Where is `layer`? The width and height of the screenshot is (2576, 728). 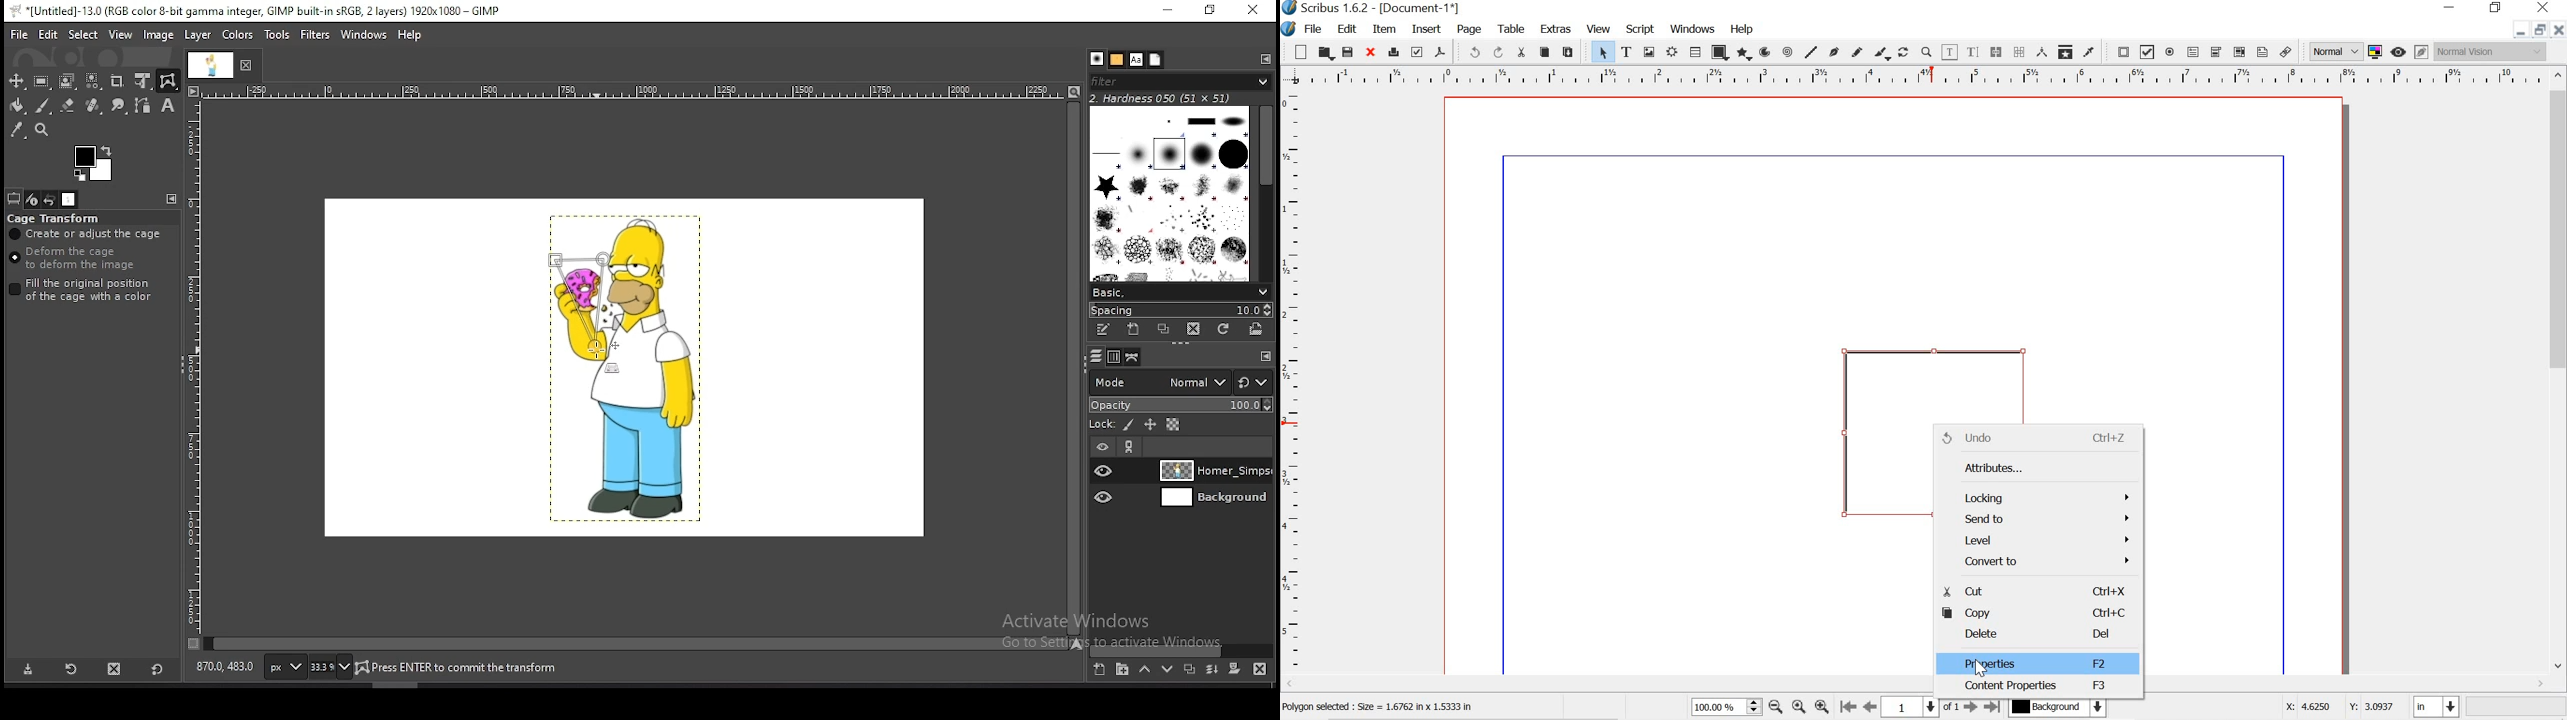 layer is located at coordinates (199, 36).